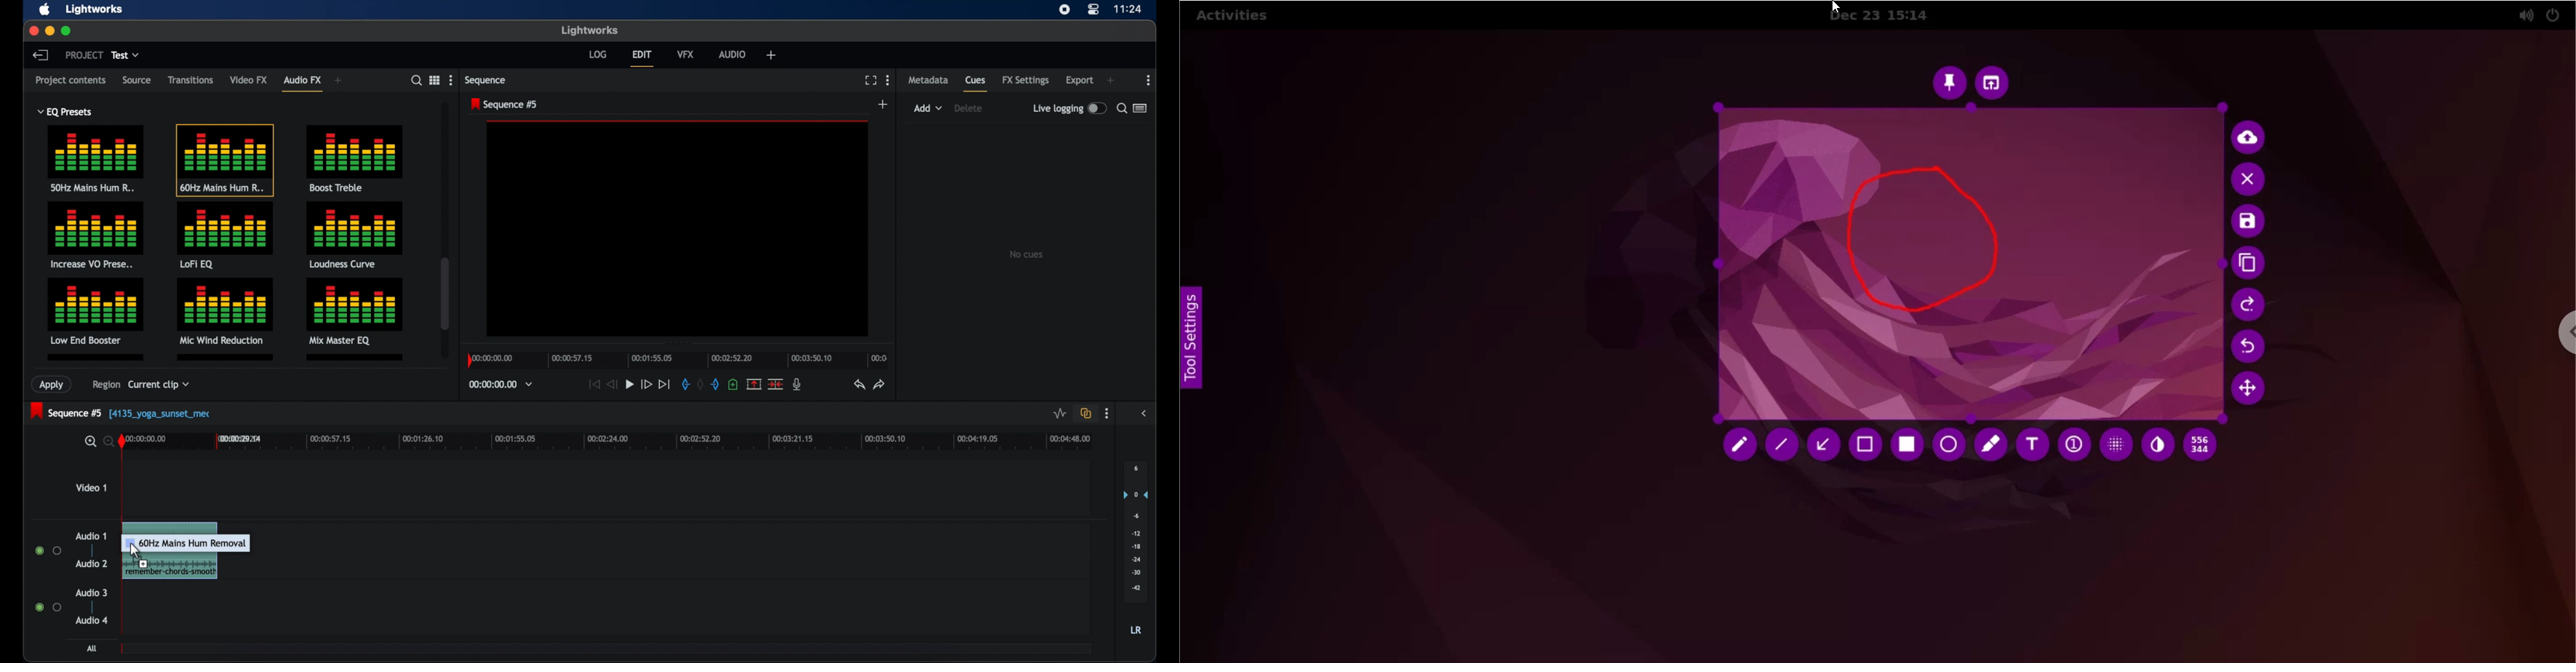 This screenshot has width=2576, height=672. I want to click on delete, so click(968, 108).